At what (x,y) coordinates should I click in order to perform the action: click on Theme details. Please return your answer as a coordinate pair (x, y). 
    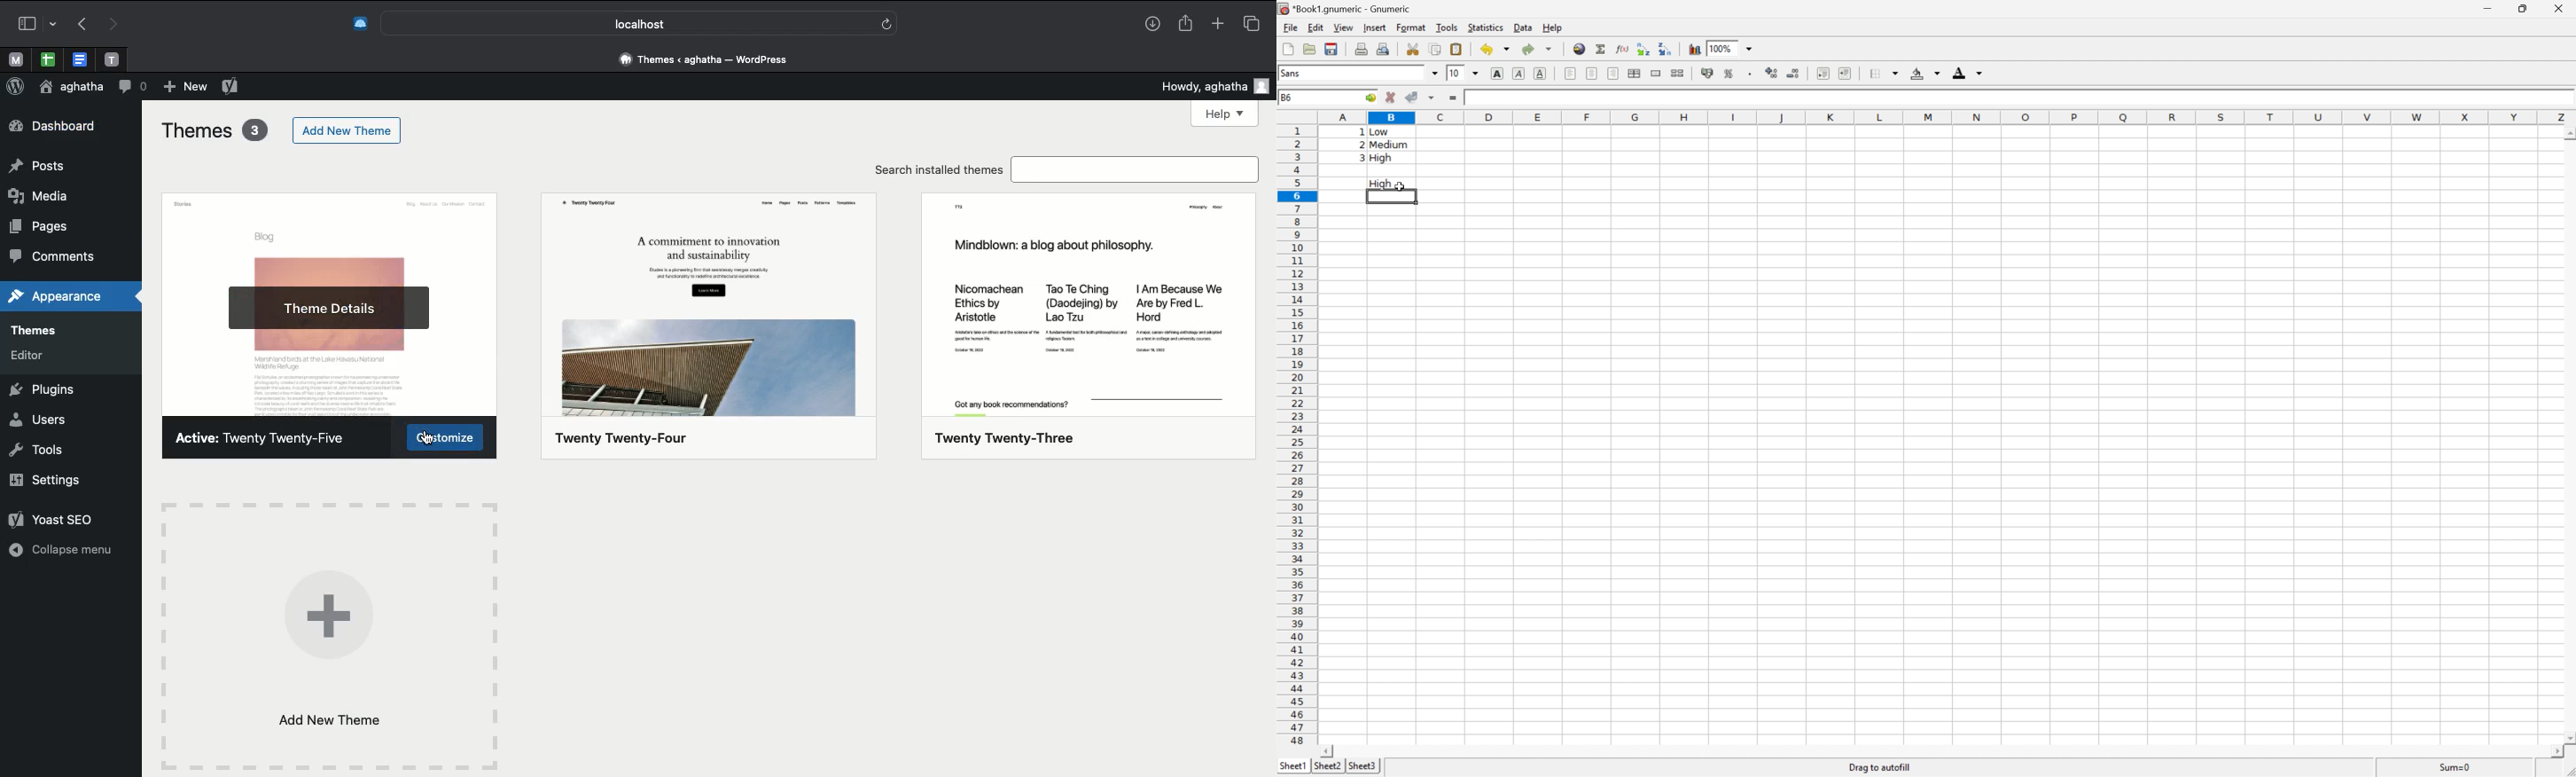
    Looking at the image, I should click on (333, 305).